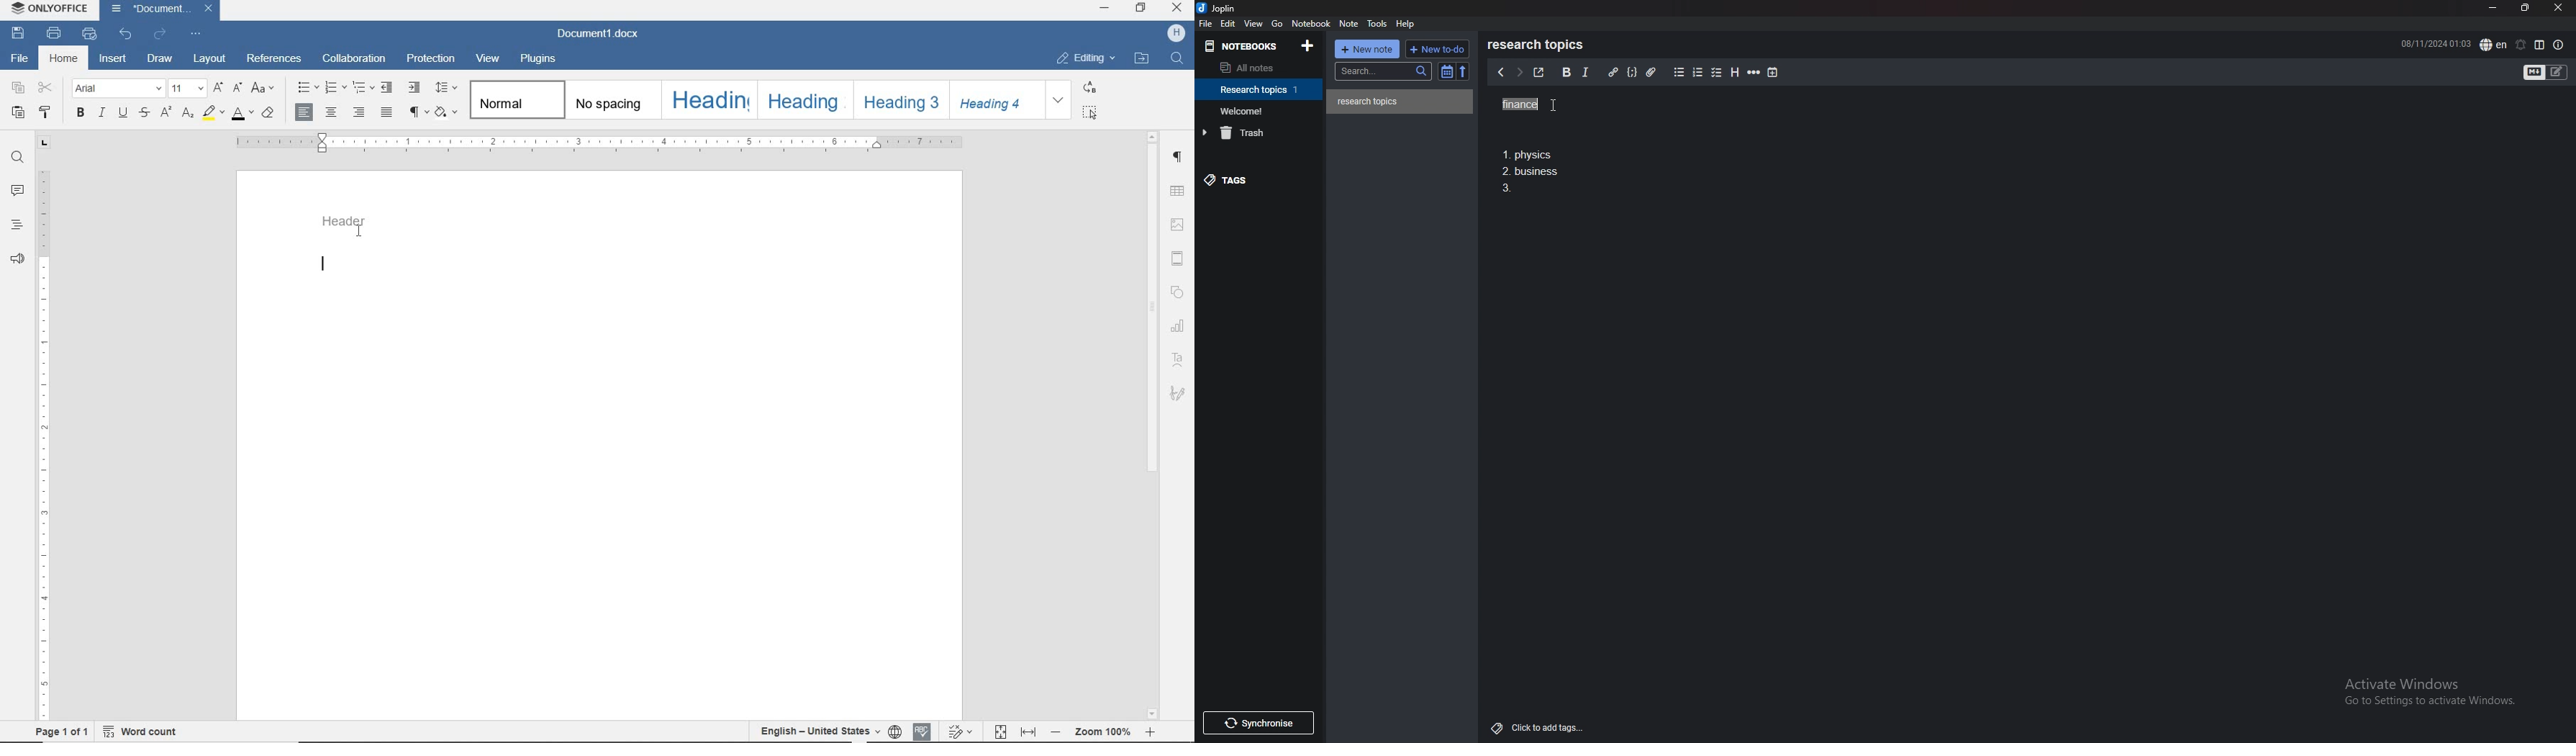 The width and height of the screenshot is (2576, 756). Describe the element at coordinates (388, 87) in the screenshot. I see `decrease indent` at that location.